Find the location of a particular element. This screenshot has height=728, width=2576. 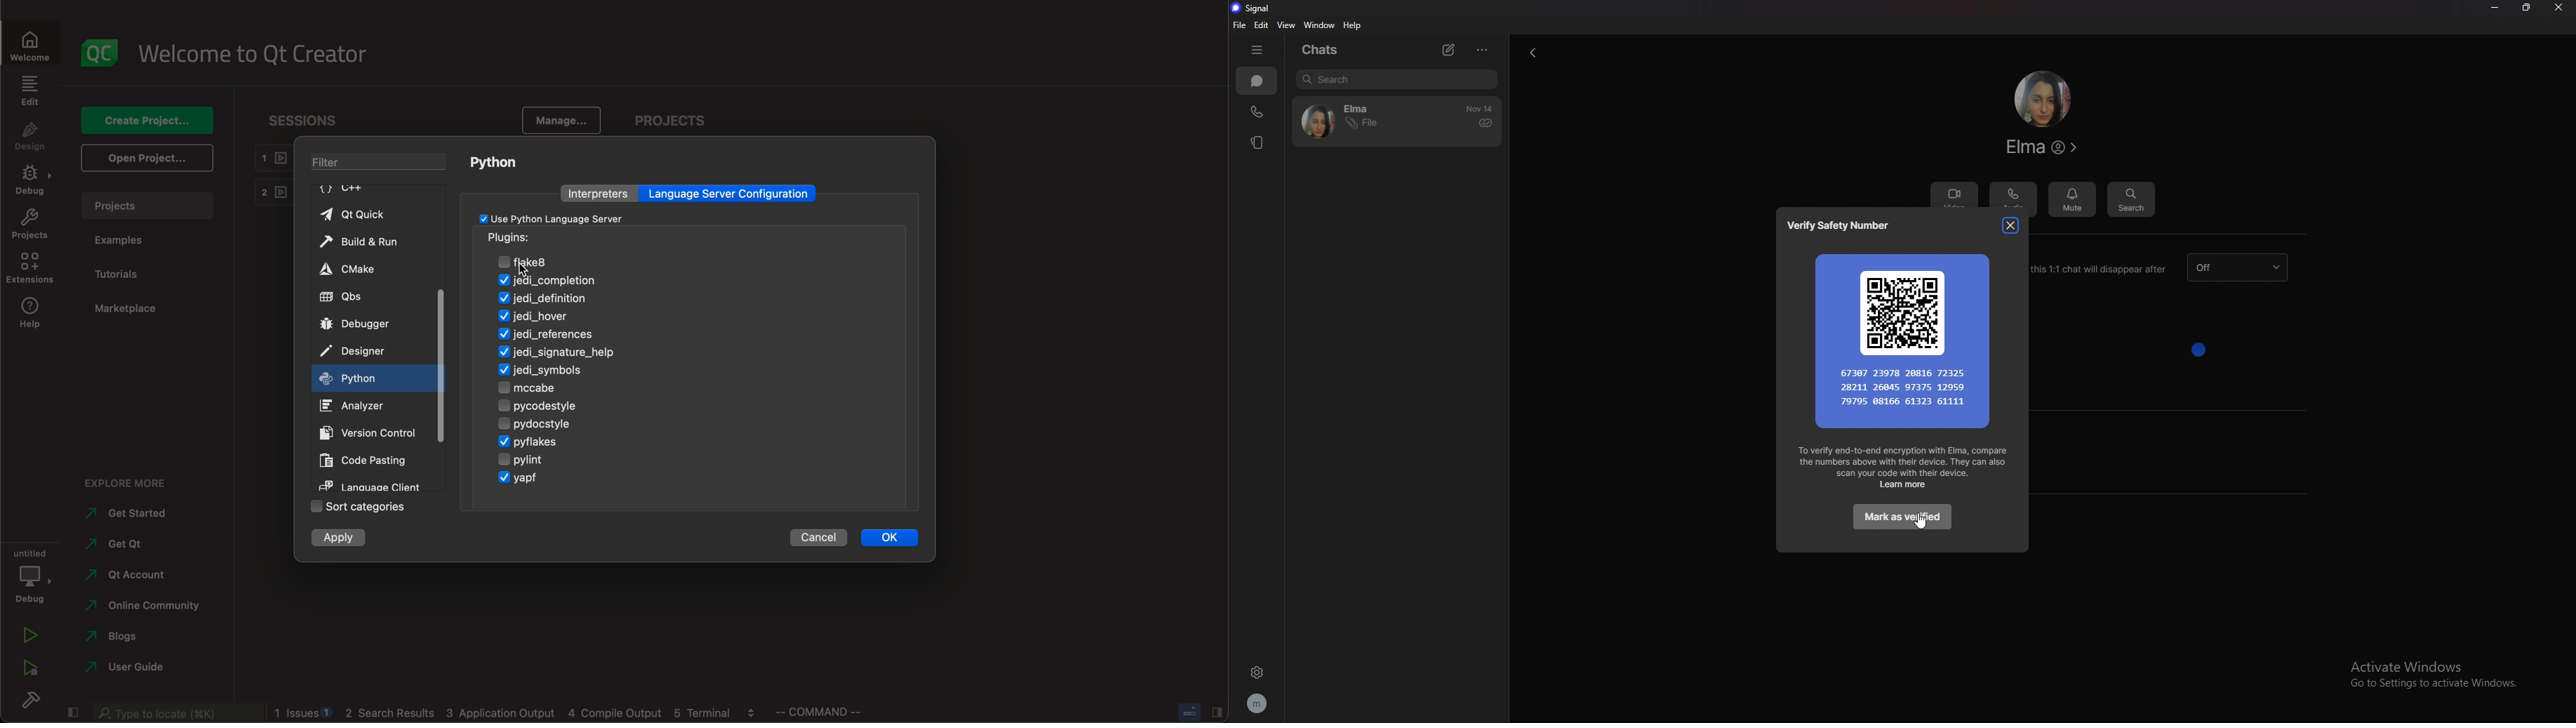

verify safety number is located at coordinates (1843, 226).